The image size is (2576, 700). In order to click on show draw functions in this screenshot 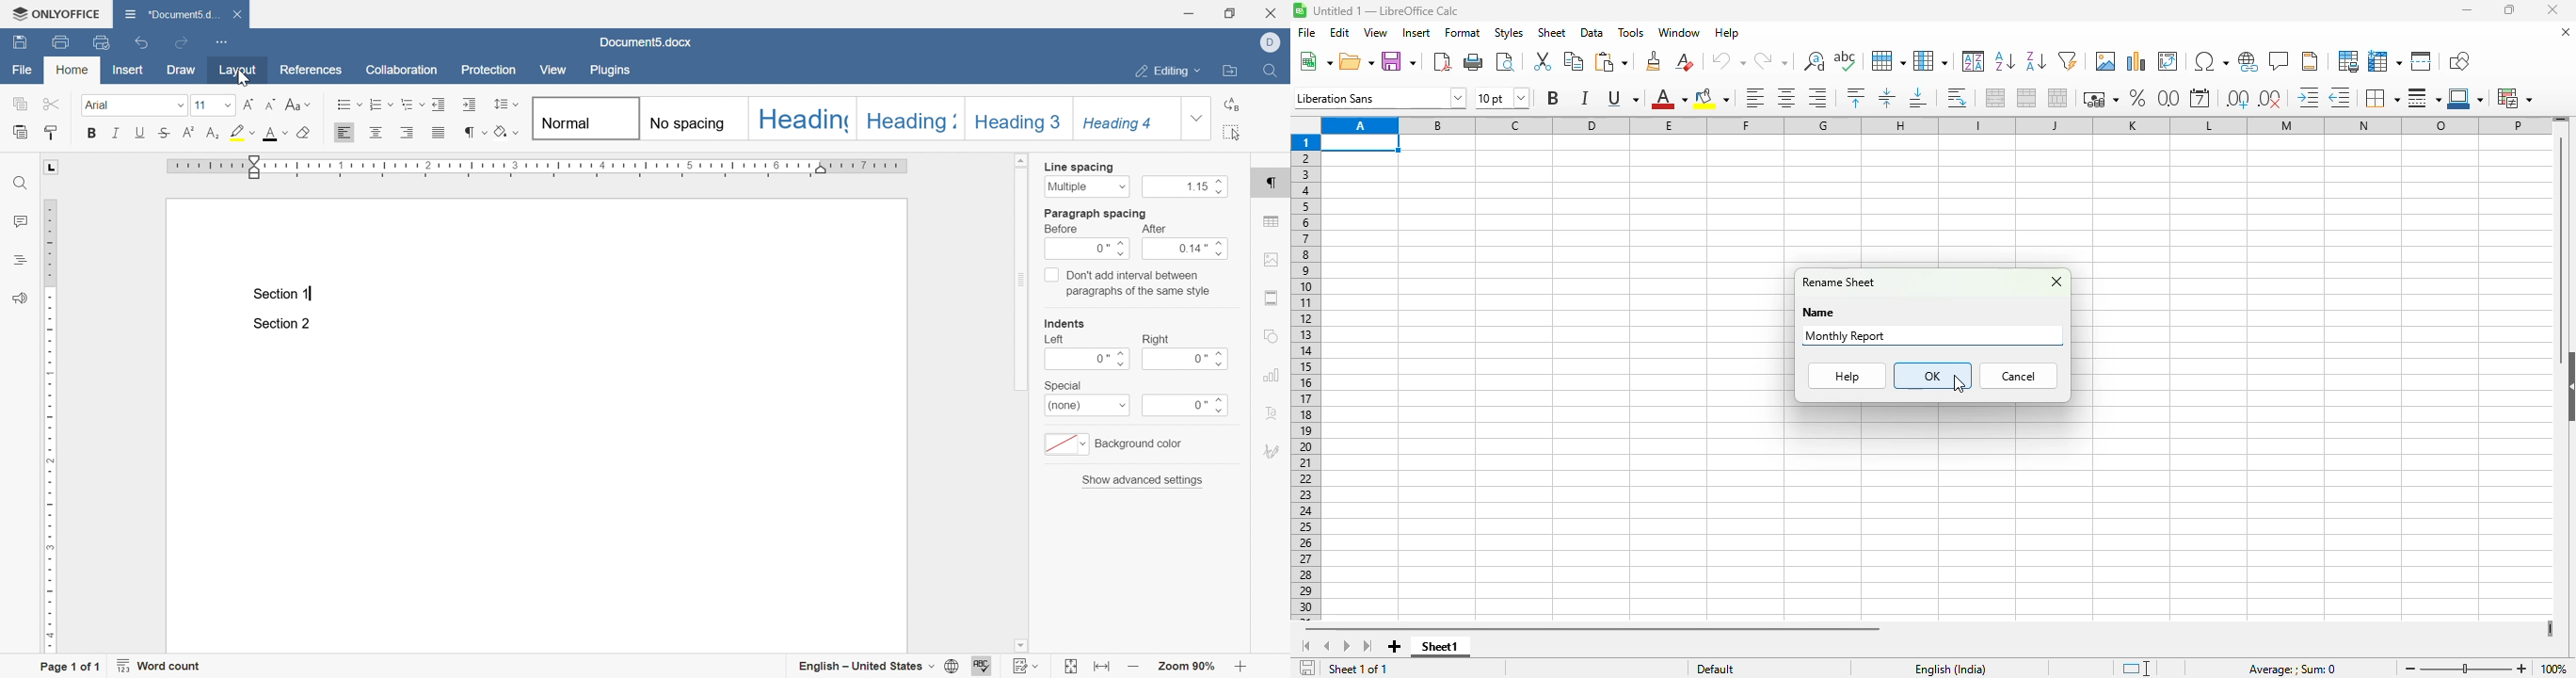, I will do `click(2457, 60)`.